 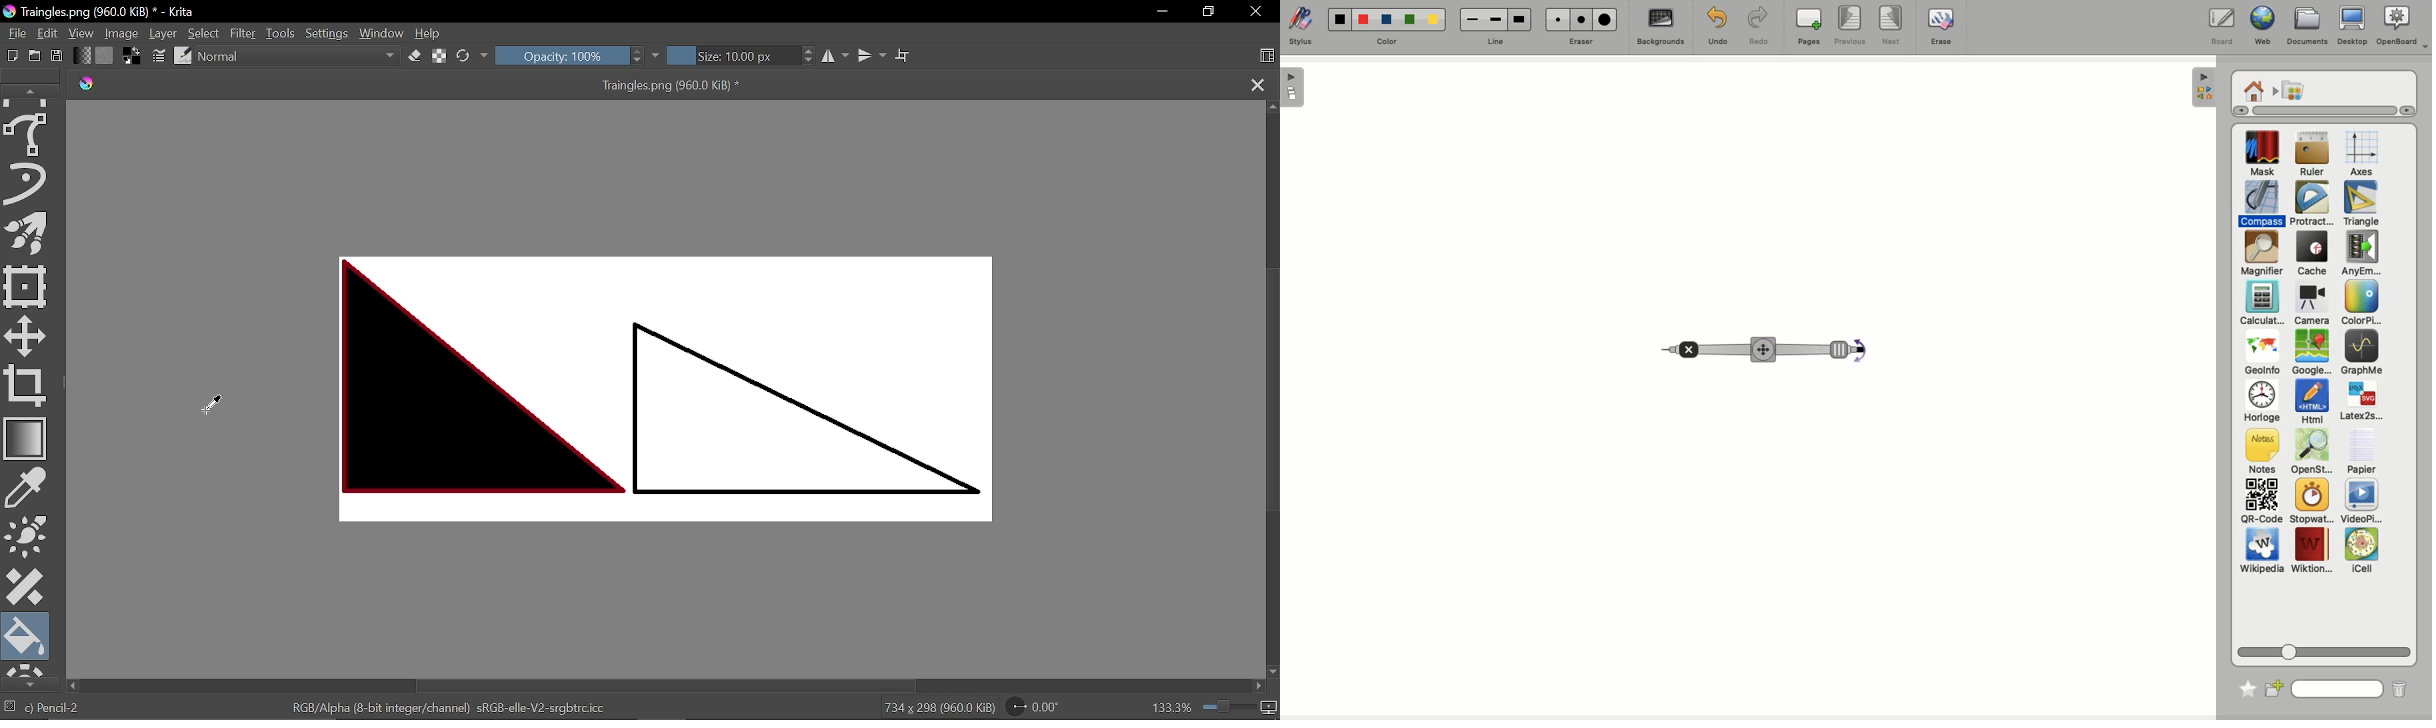 What do you see at coordinates (327, 35) in the screenshot?
I see `Settings` at bounding box center [327, 35].